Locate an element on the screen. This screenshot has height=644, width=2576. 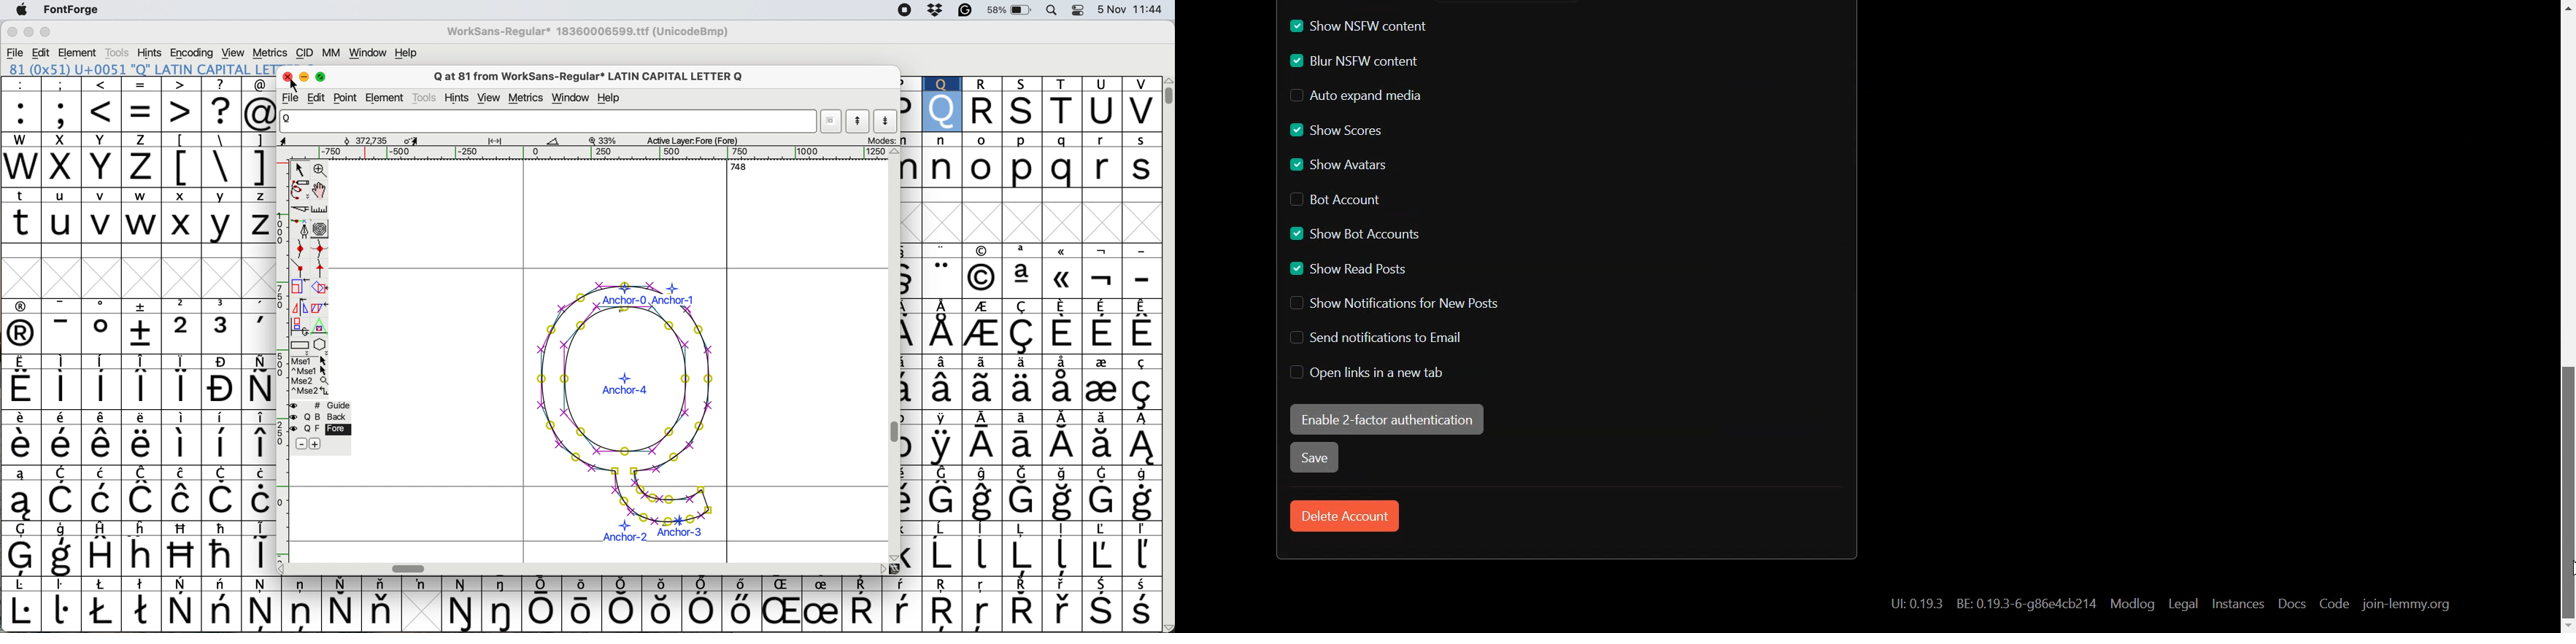
scroll by hand is located at coordinates (319, 191).